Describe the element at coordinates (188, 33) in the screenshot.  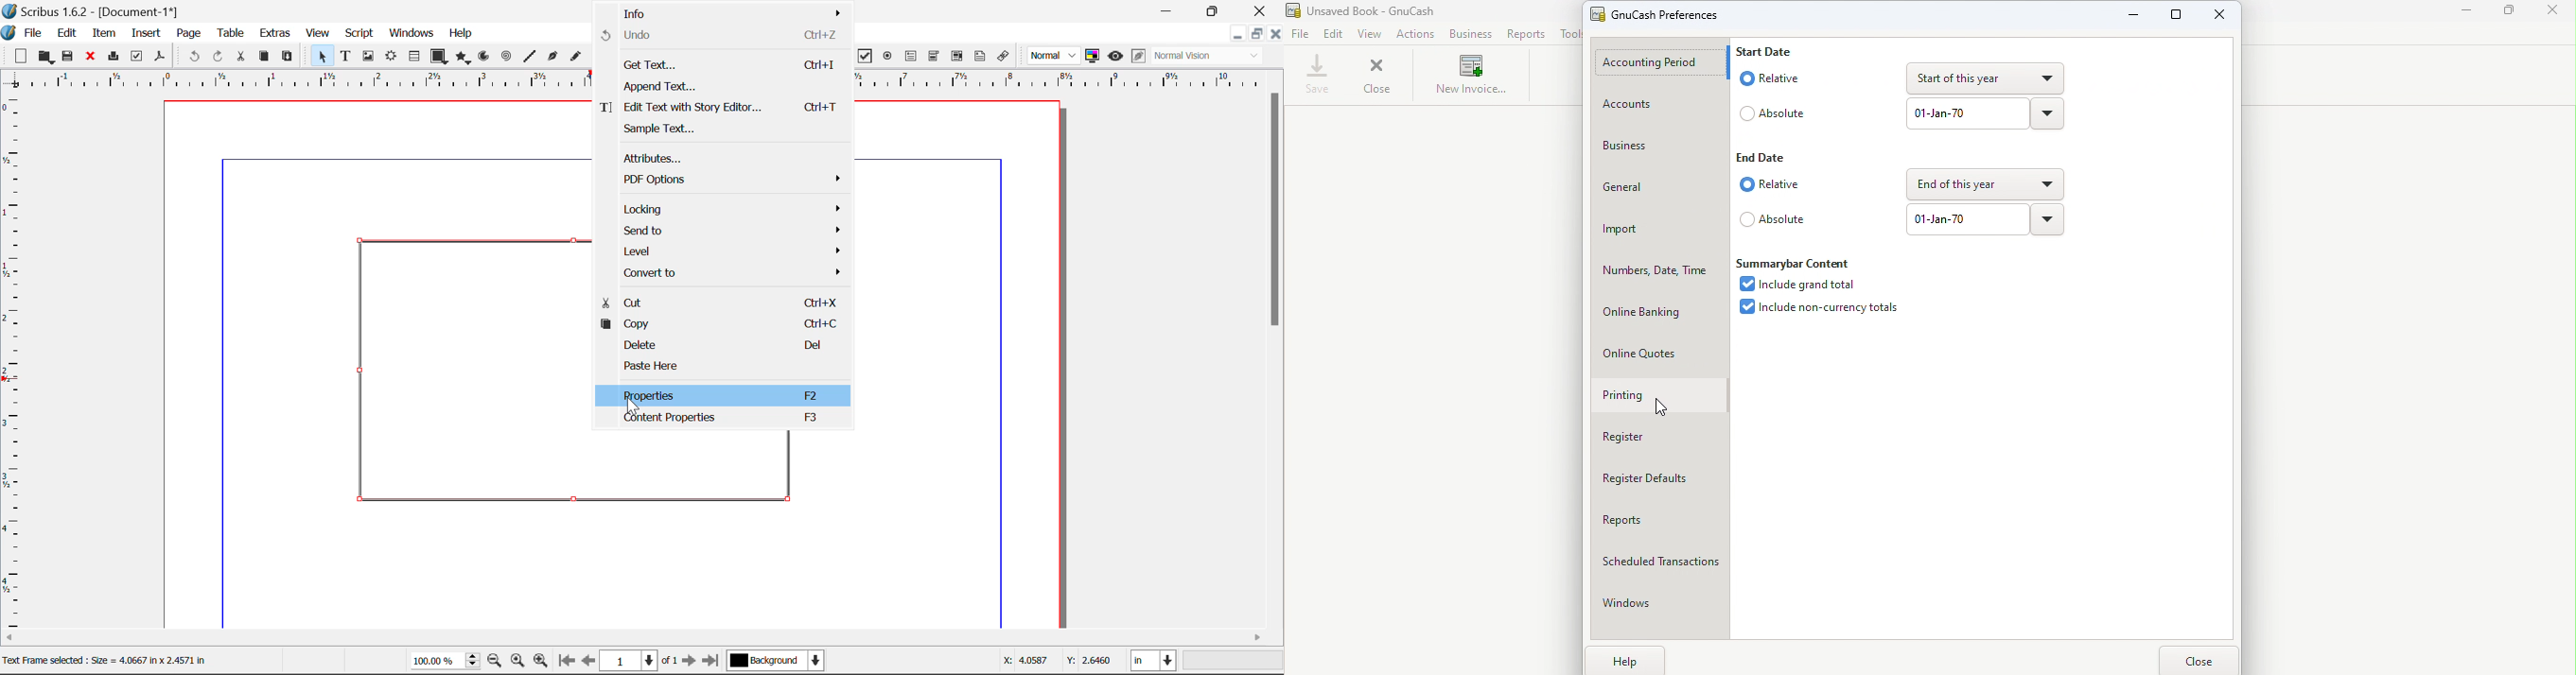
I see `Page` at that location.